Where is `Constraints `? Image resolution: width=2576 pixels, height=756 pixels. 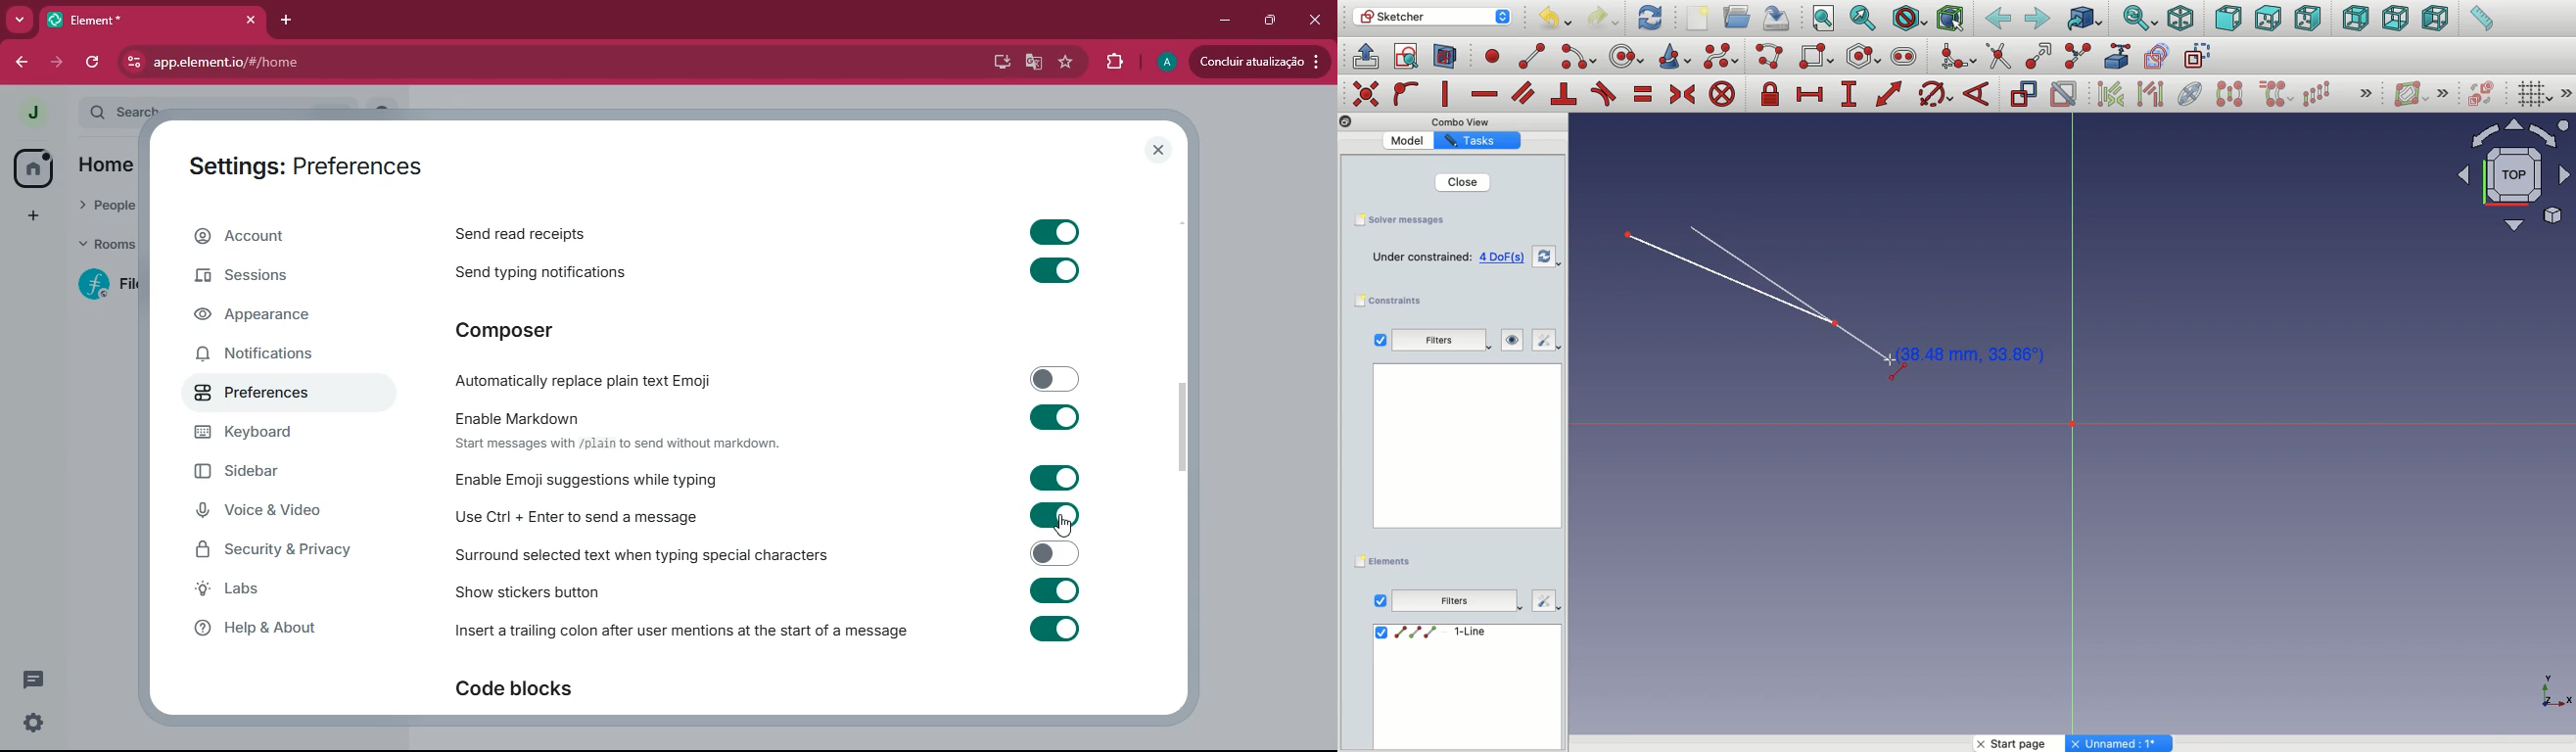
Constraints  is located at coordinates (1393, 300).